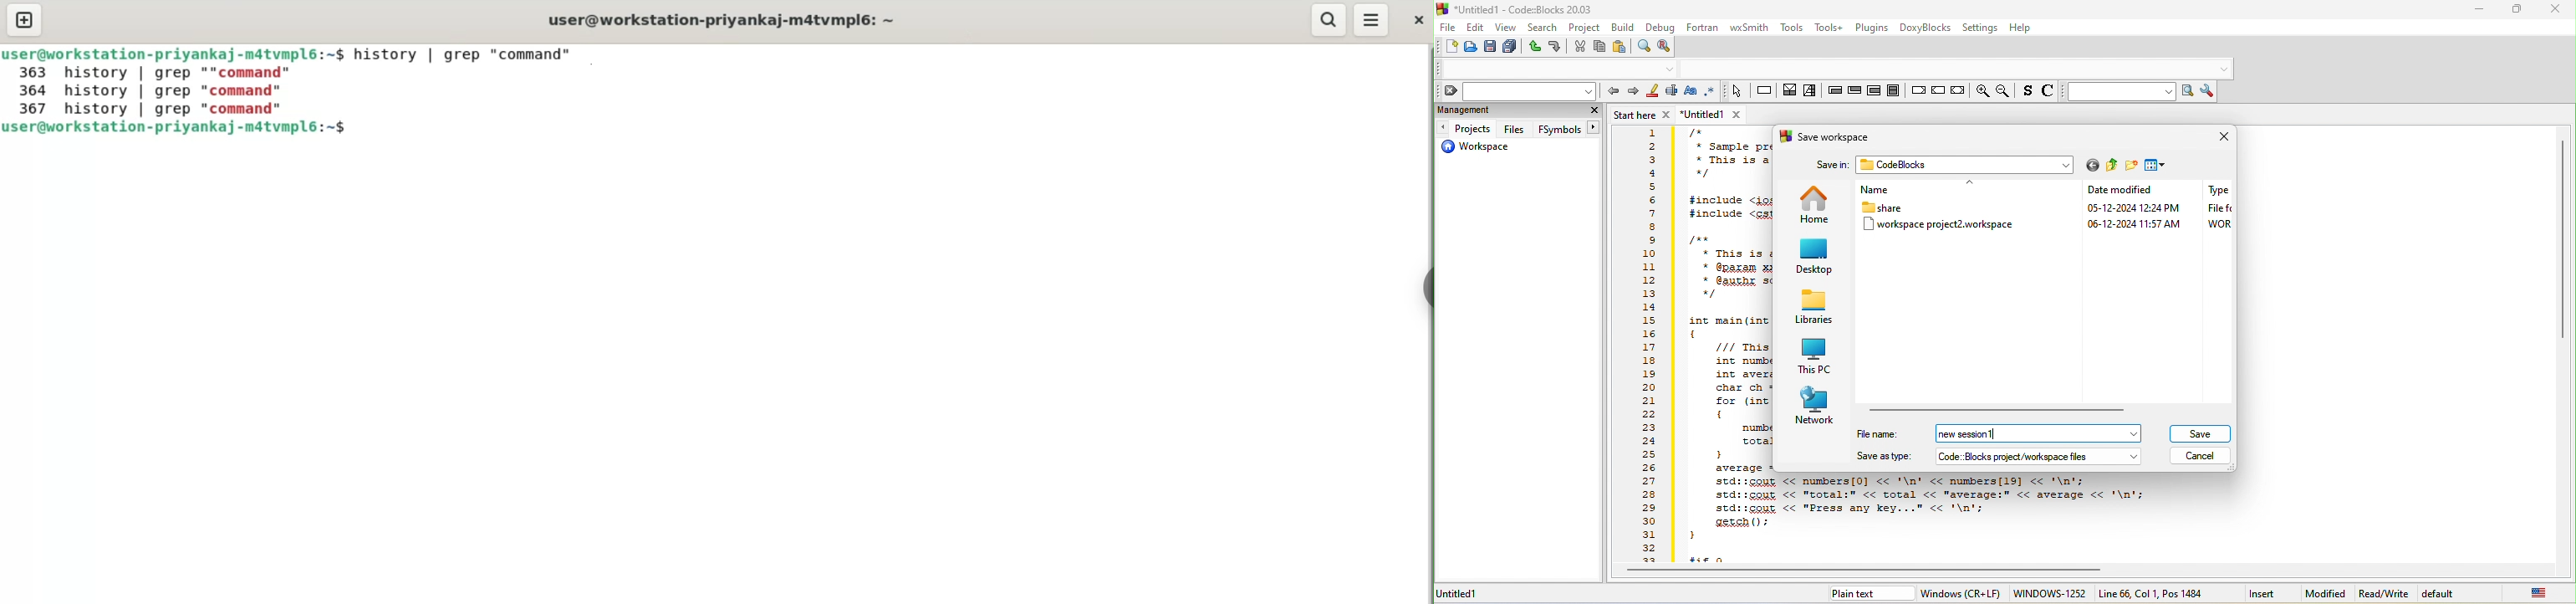 Image resolution: width=2576 pixels, height=616 pixels. Describe the element at coordinates (2563, 238) in the screenshot. I see `vertical scroll bar` at that location.